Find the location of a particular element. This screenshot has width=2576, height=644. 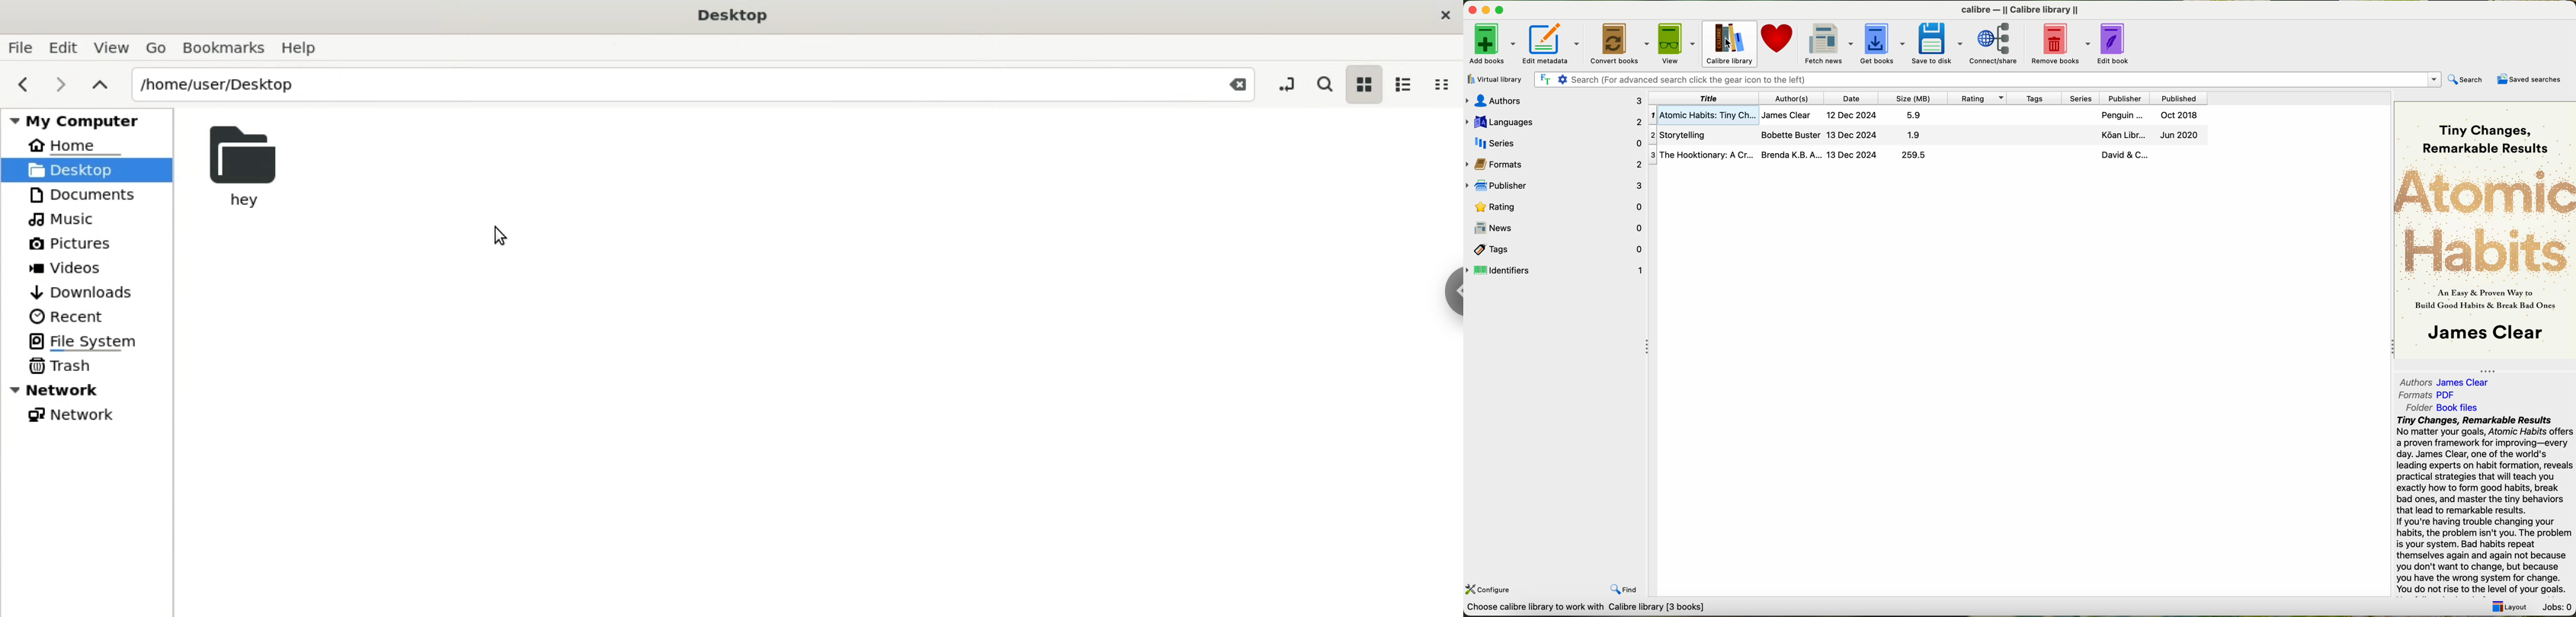

tags is located at coordinates (2033, 97).